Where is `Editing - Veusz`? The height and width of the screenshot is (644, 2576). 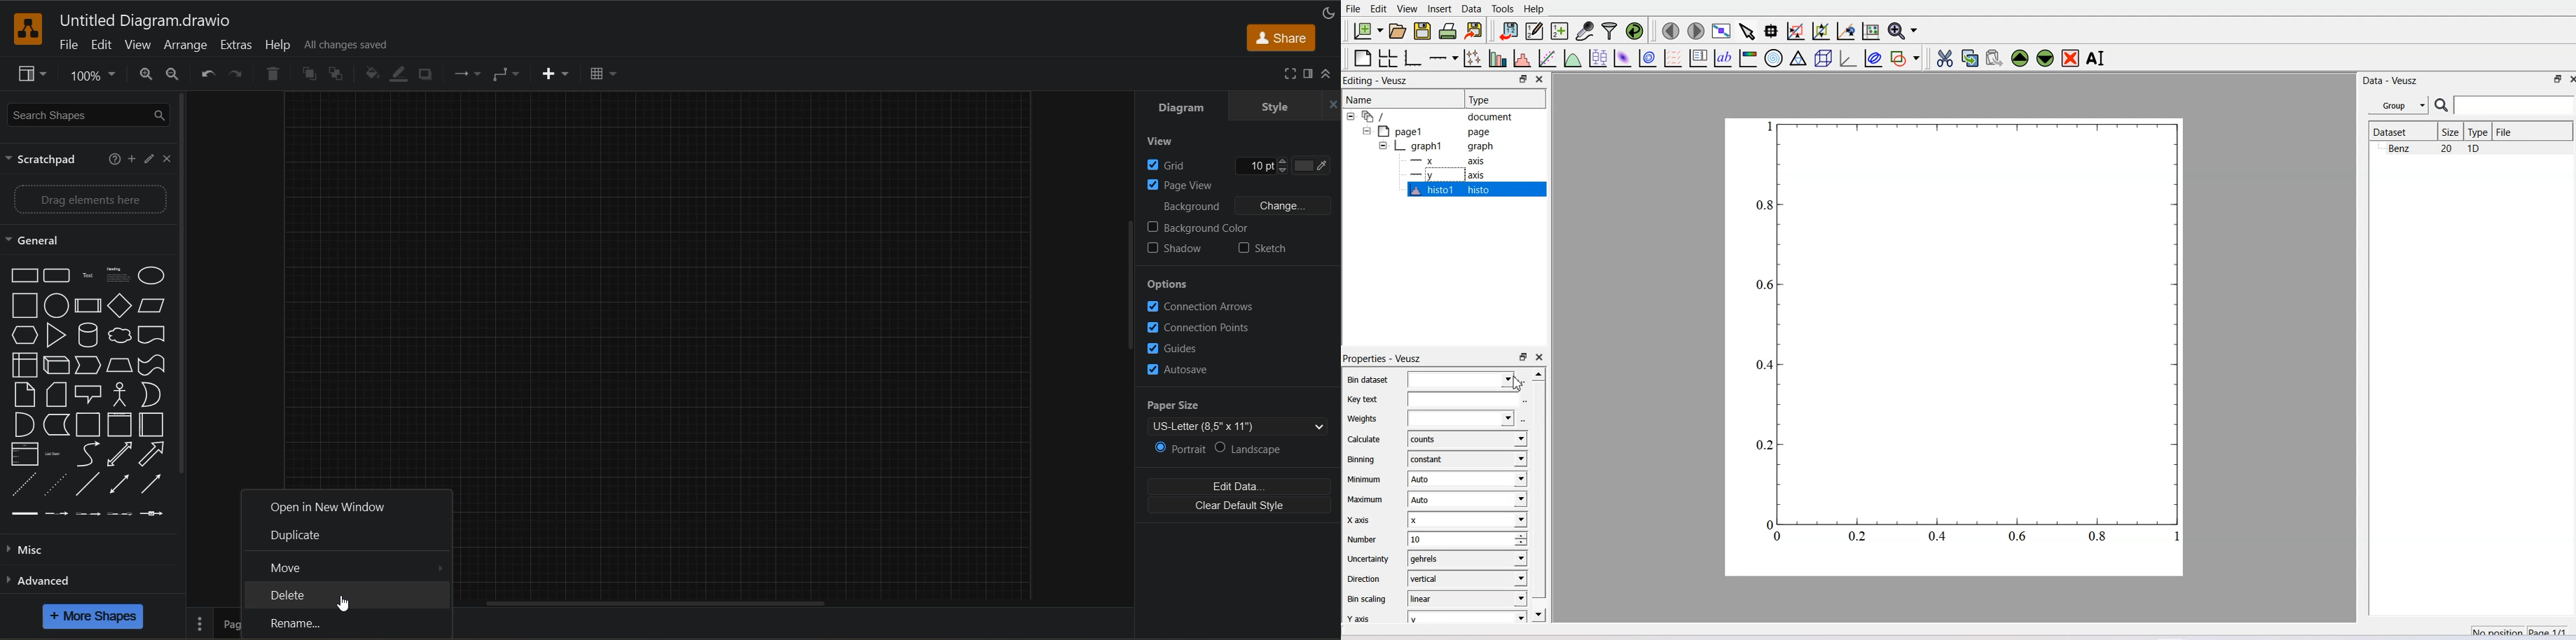 Editing - Veusz is located at coordinates (1377, 80).